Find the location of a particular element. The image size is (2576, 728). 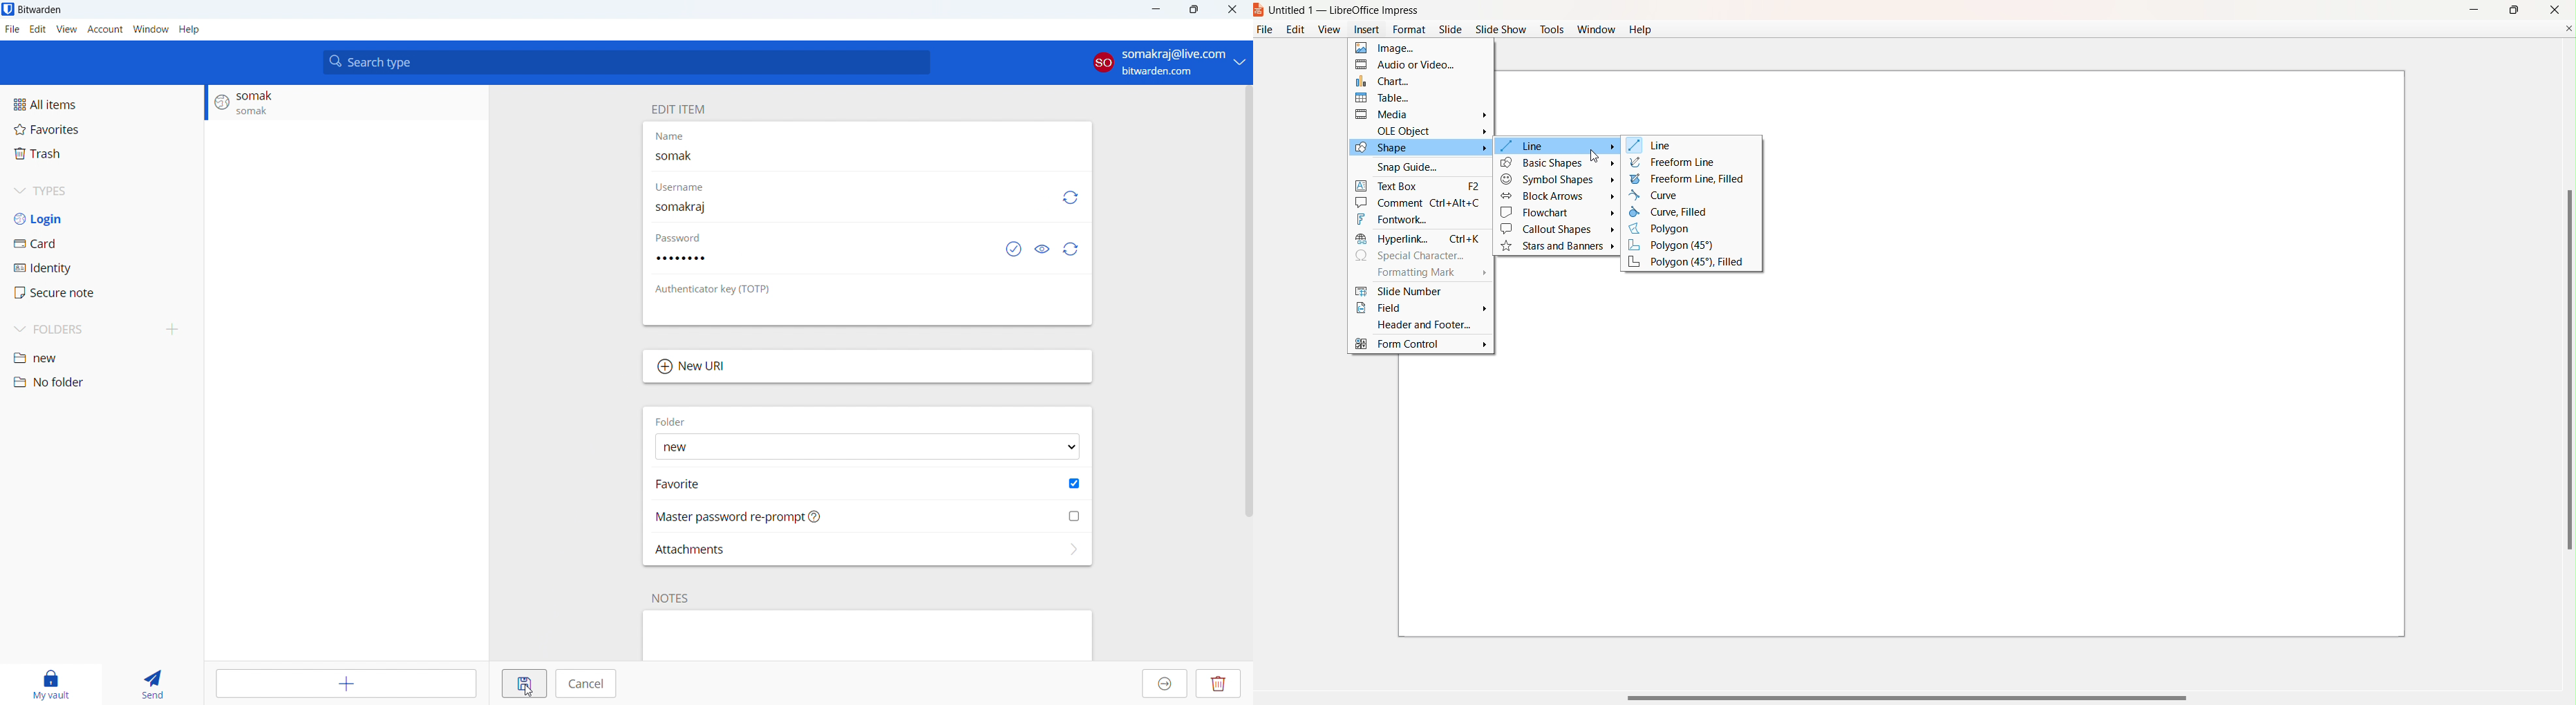

Hyperlink is located at coordinates (1419, 238).